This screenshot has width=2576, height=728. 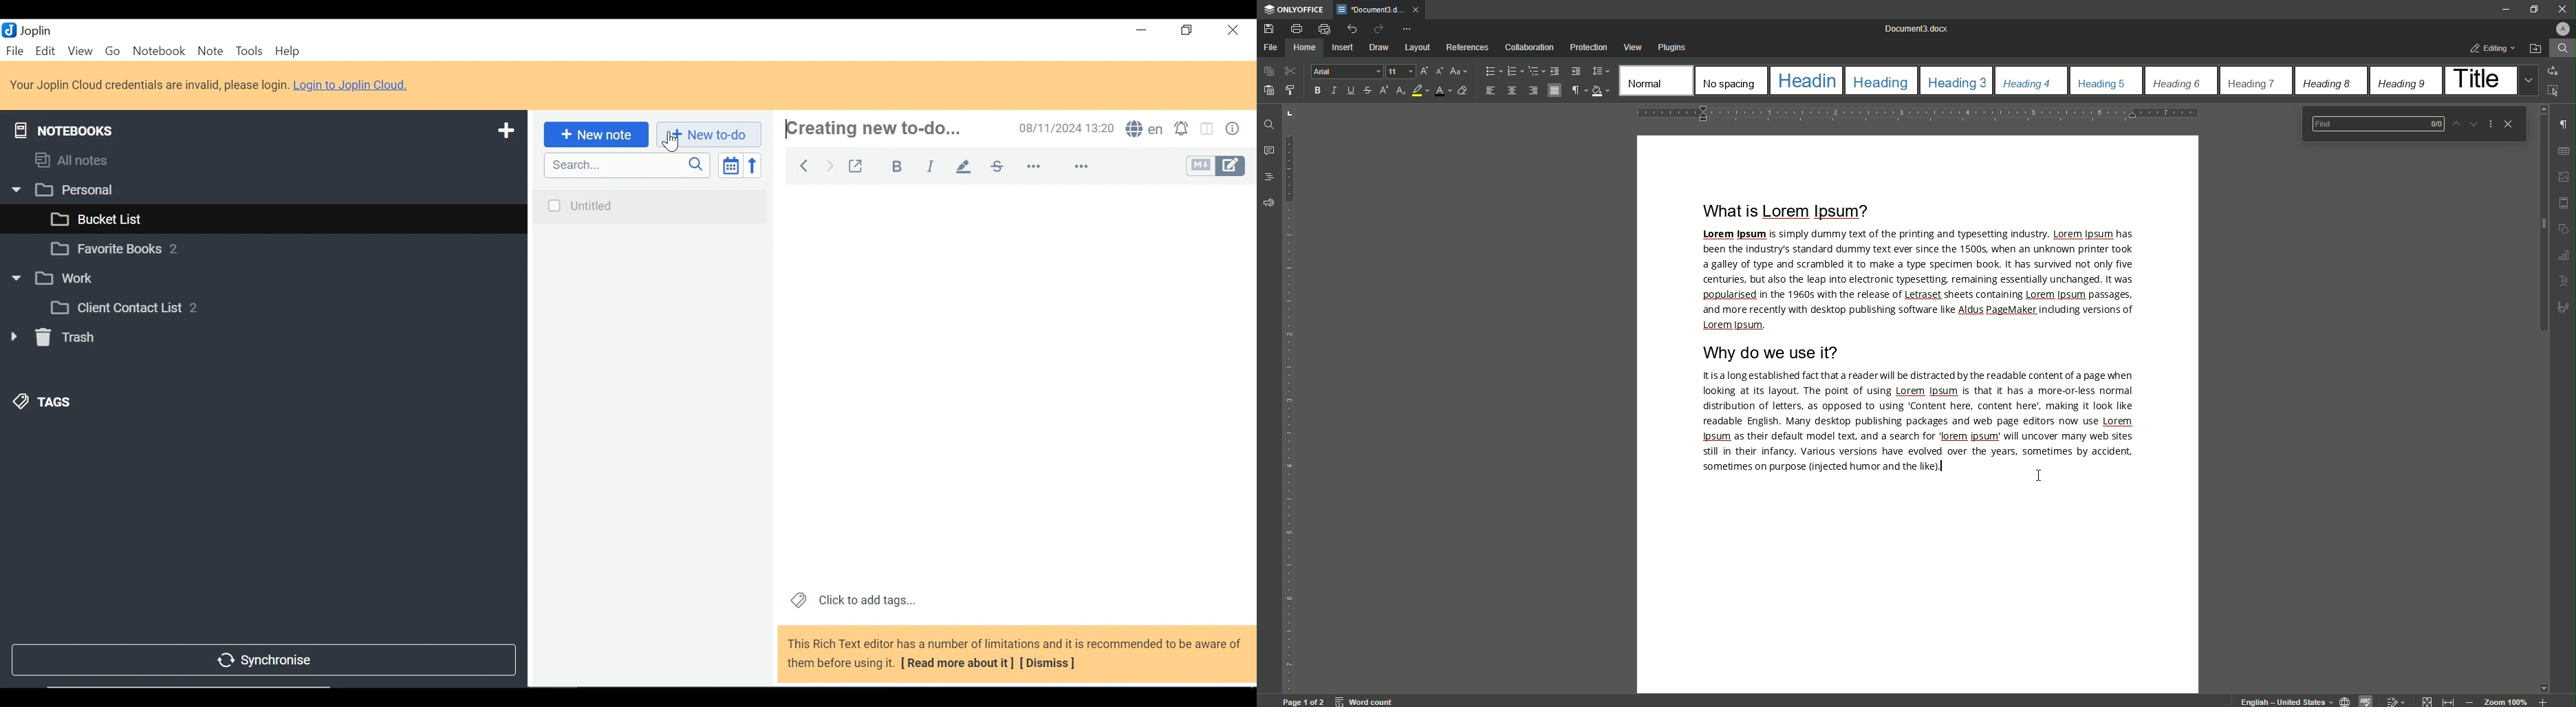 What do you see at coordinates (260, 251) in the screenshot?
I see `Notebook` at bounding box center [260, 251].